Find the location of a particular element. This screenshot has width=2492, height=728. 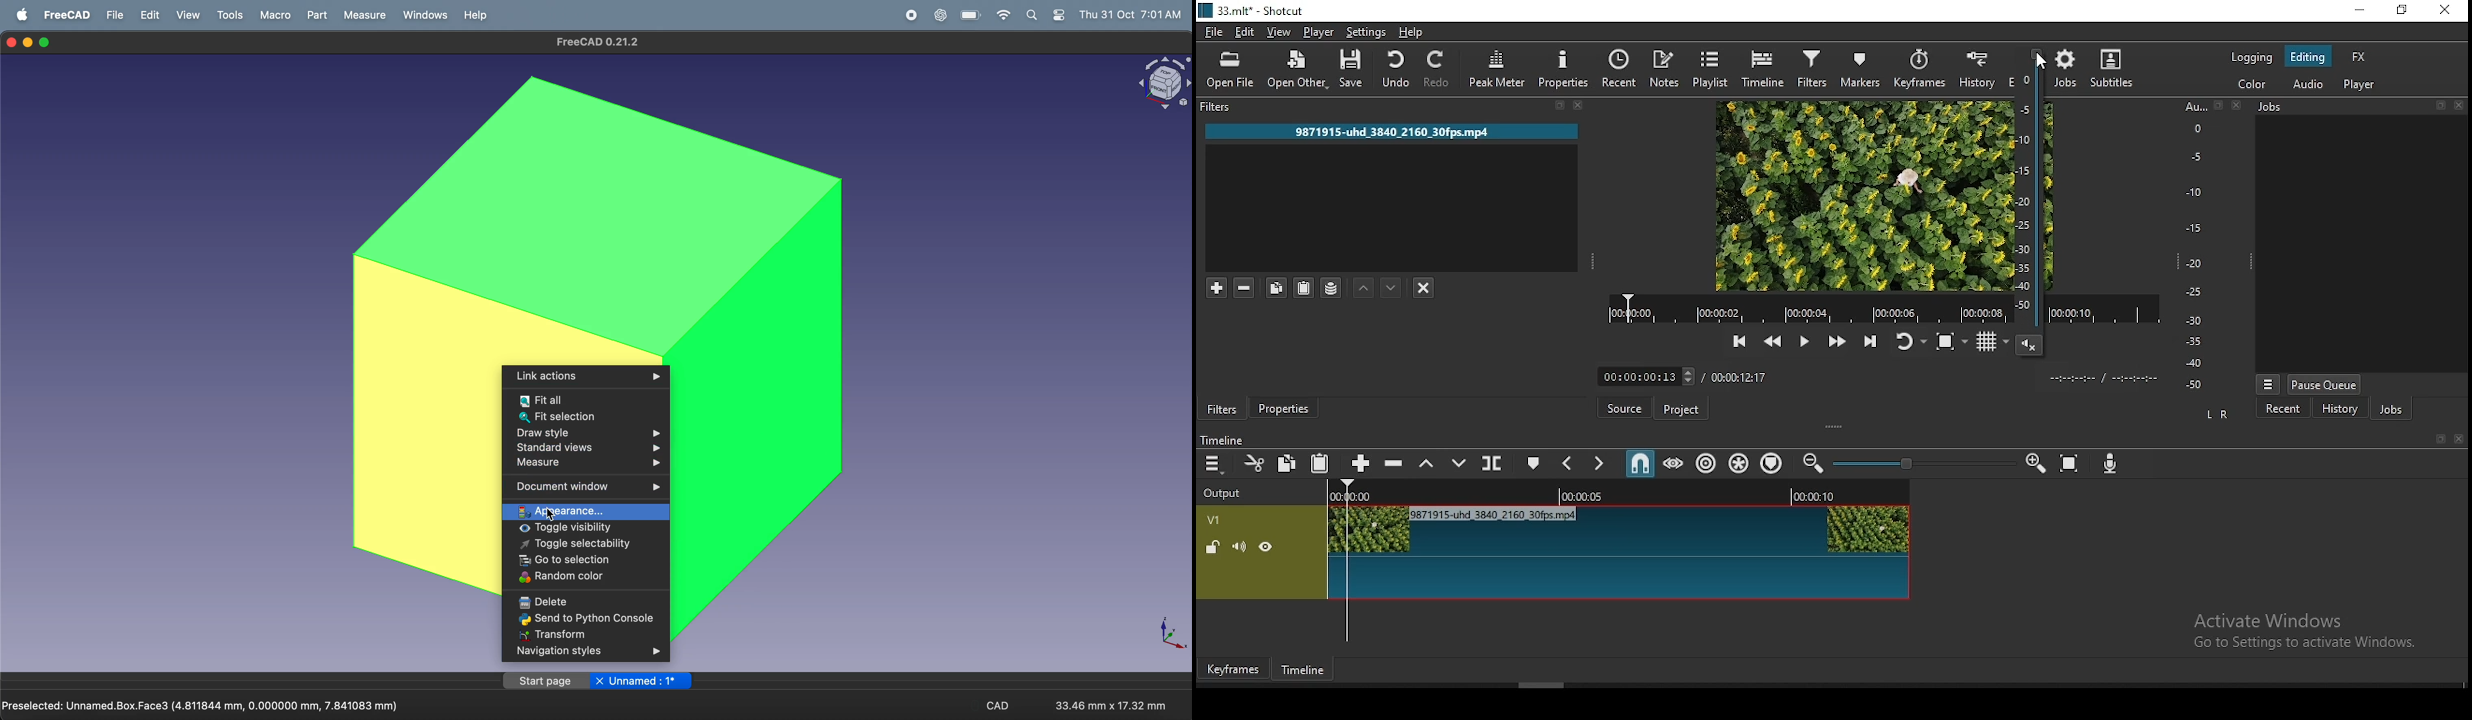

video track is located at coordinates (1616, 554).